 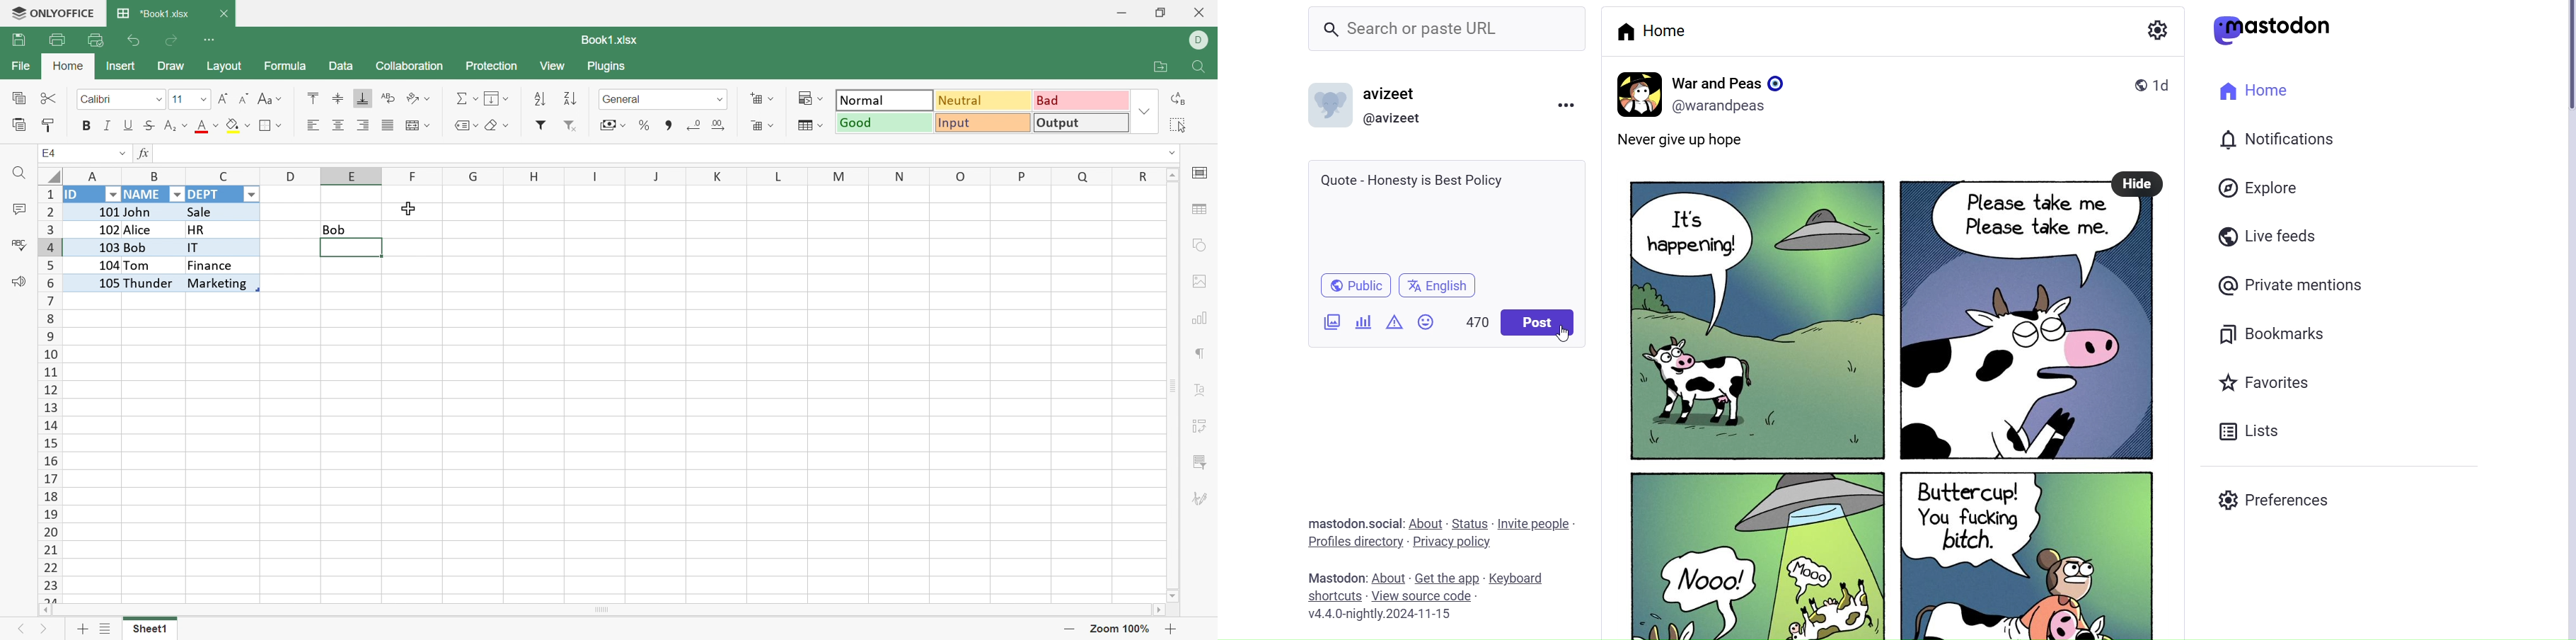 I want to click on Increment font size, so click(x=223, y=99).